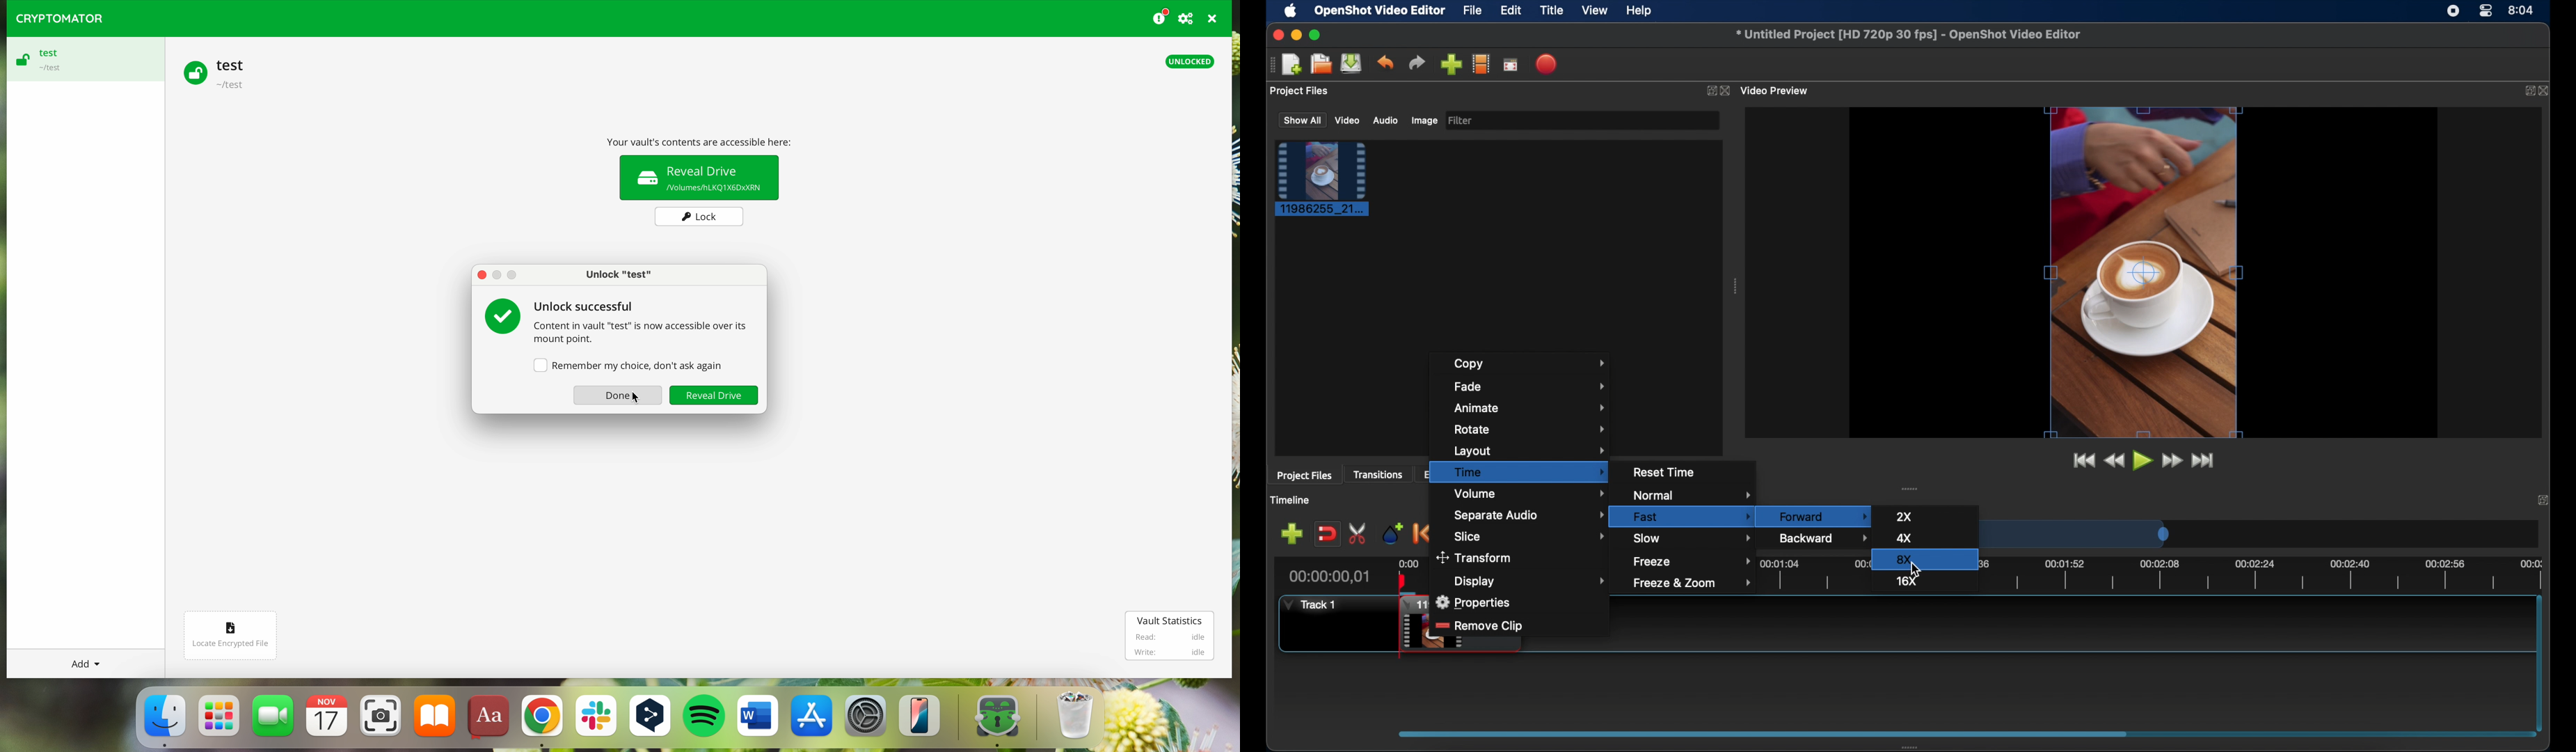 The image size is (2576, 756). What do you see at coordinates (1472, 602) in the screenshot?
I see `properties` at bounding box center [1472, 602].